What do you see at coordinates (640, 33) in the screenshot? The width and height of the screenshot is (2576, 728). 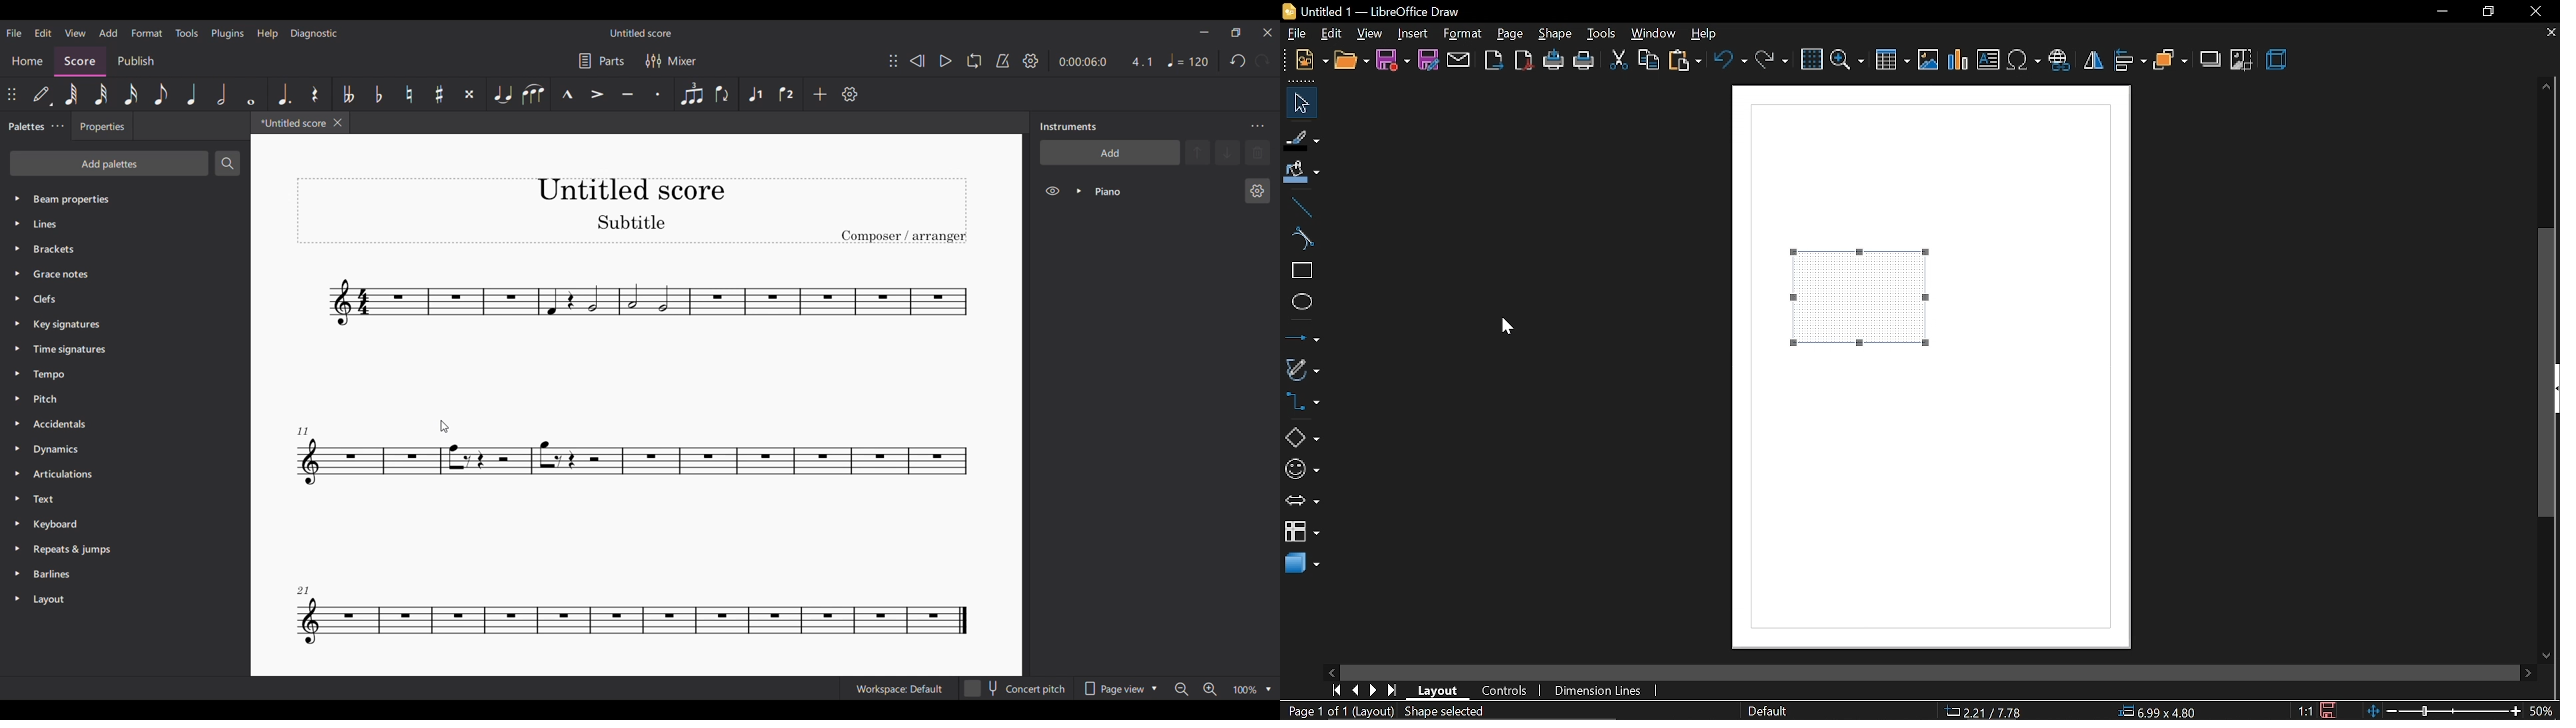 I see `Untitled score` at bounding box center [640, 33].